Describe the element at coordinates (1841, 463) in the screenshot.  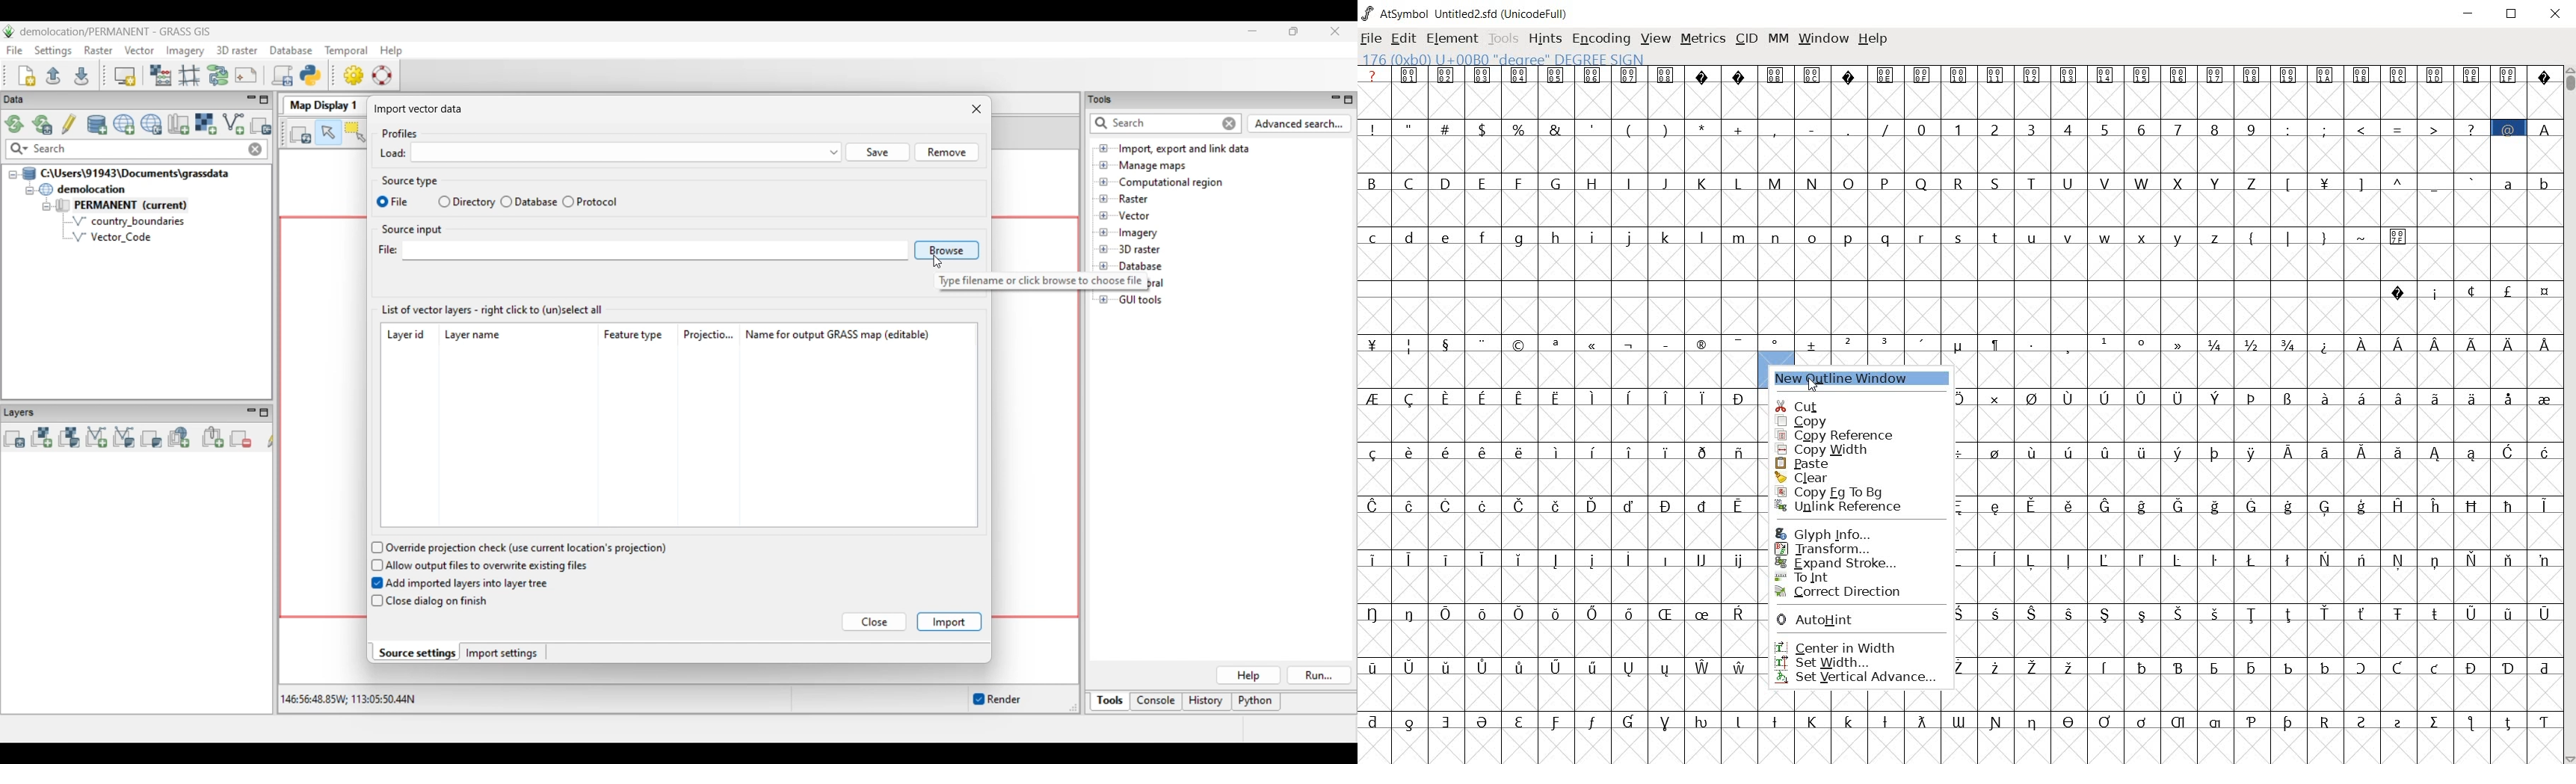
I see `paste` at that location.